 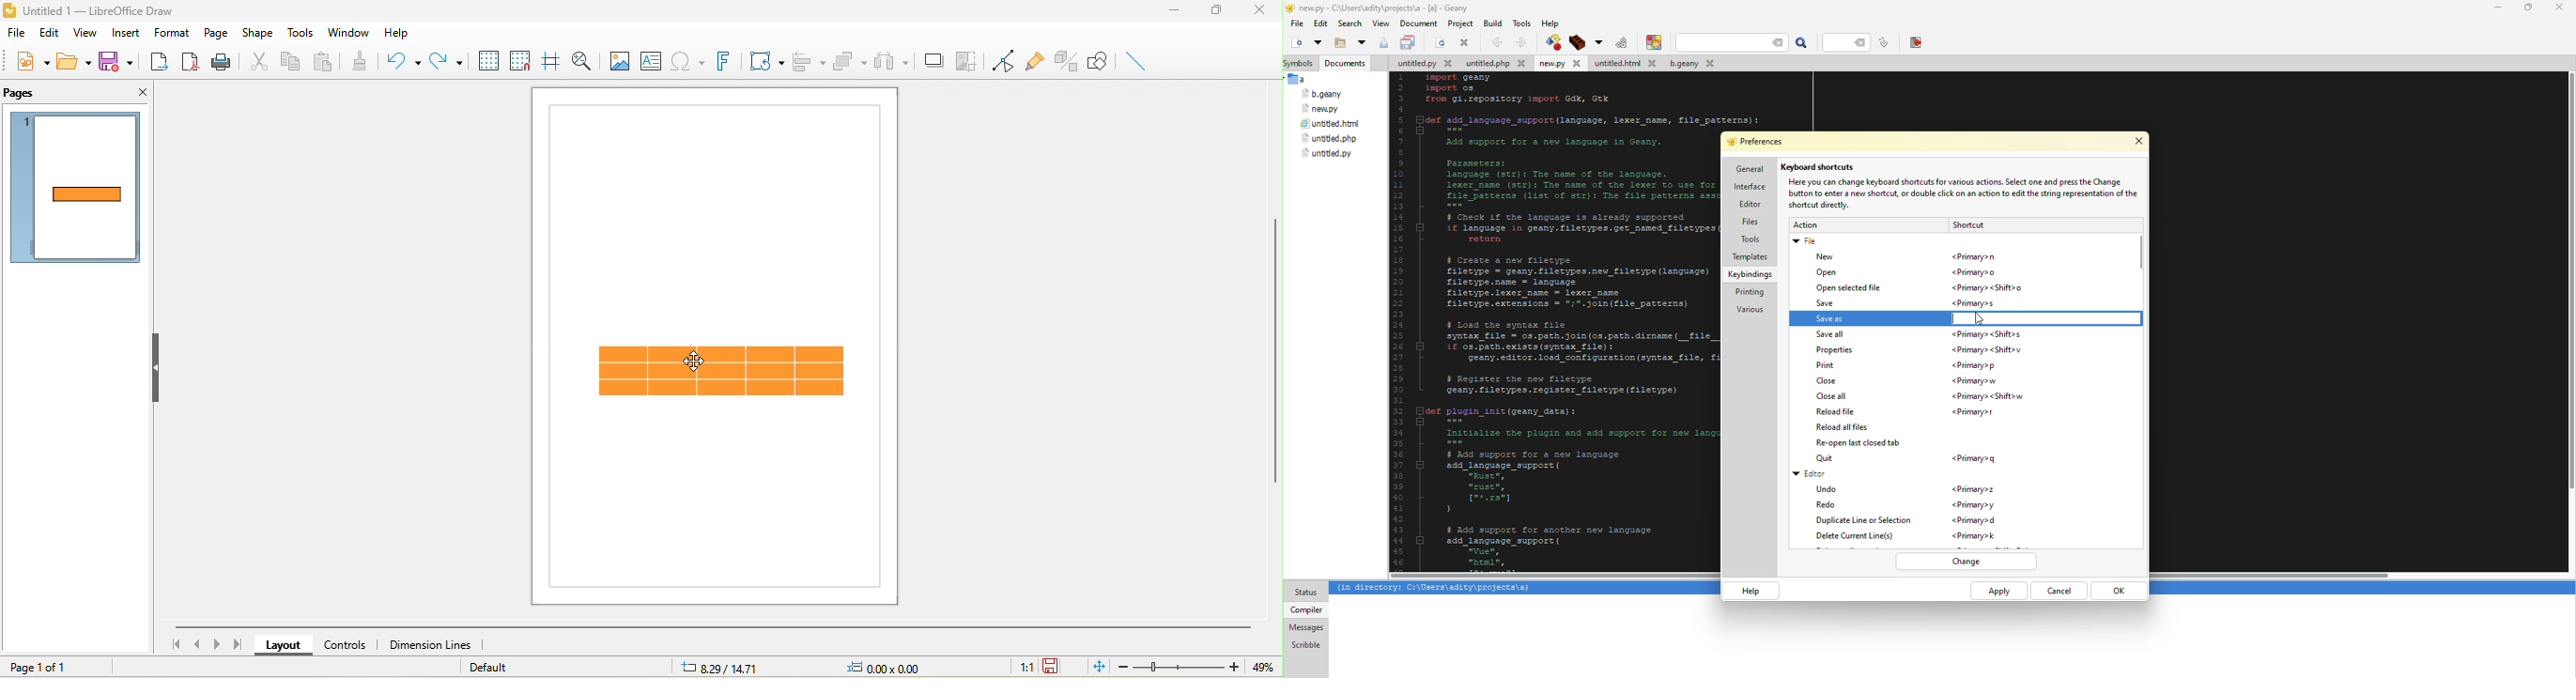 What do you see at coordinates (174, 33) in the screenshot?
I see `format` at bounding box center [174, 33].